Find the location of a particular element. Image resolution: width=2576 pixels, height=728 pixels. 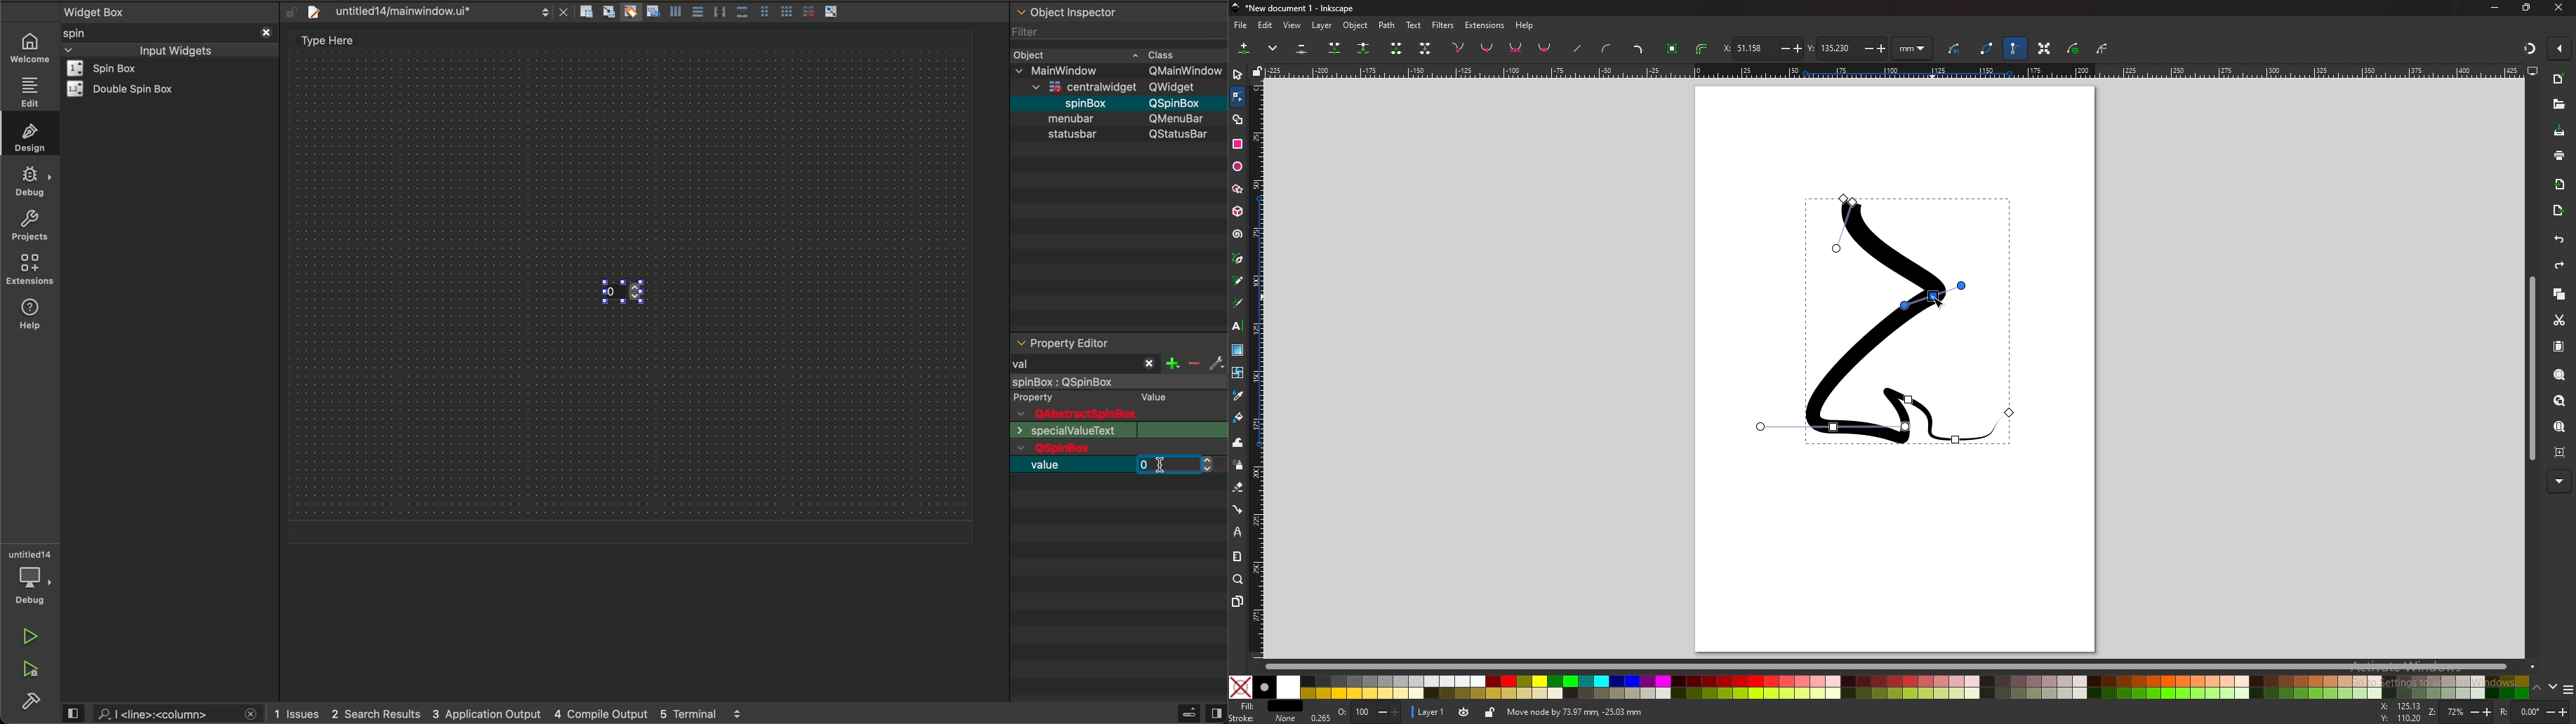

horizontal scale is located at coordinates (1892, 72).